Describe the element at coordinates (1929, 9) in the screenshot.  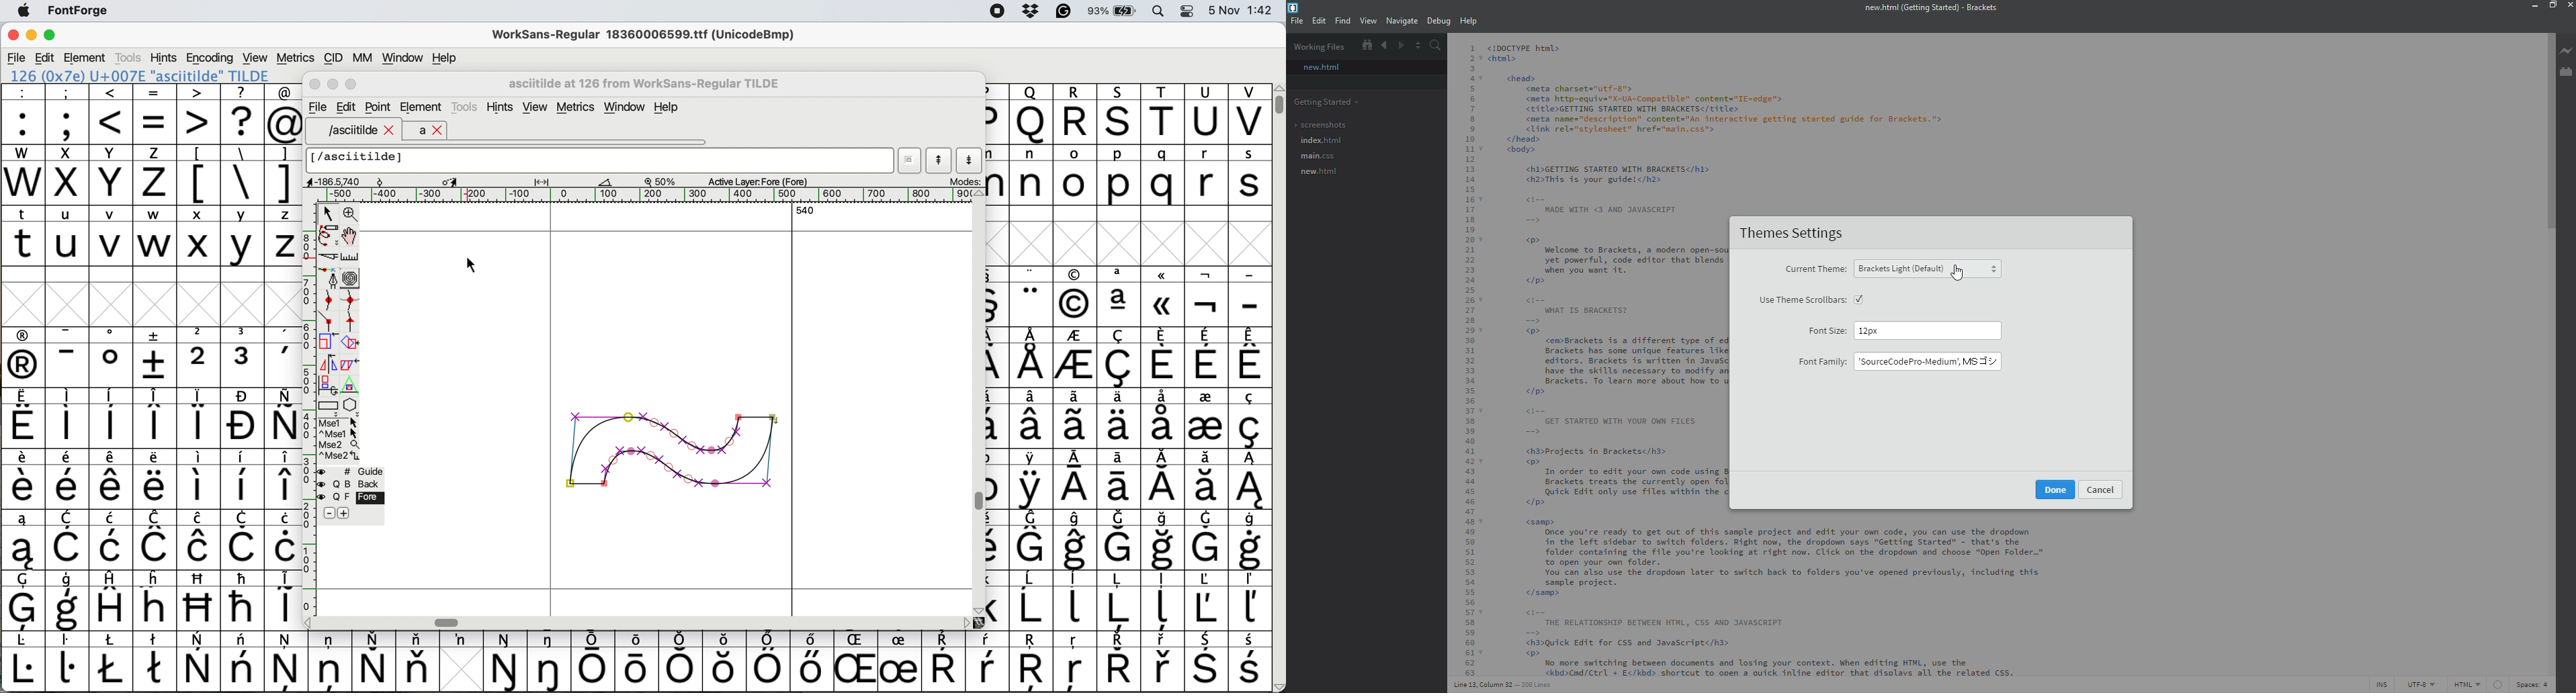
I see `brackets` at that location.